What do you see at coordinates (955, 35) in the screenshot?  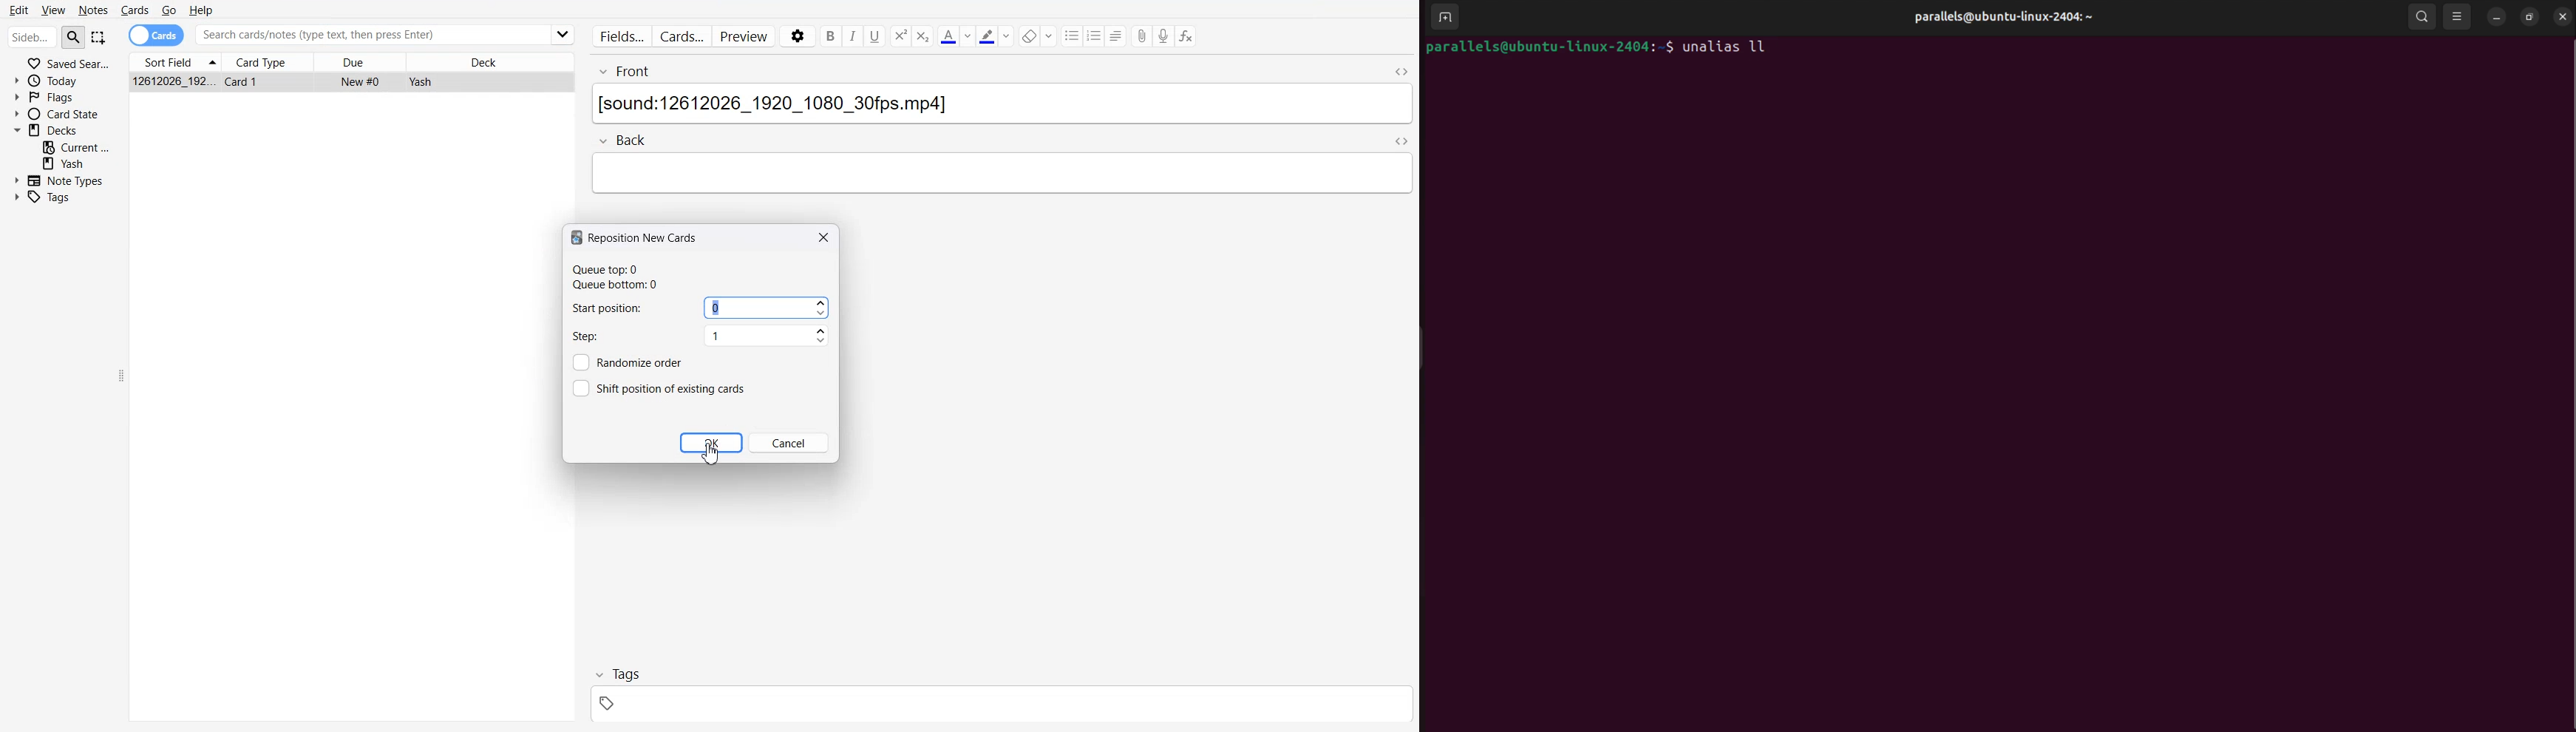 I see `Text Color` at bounding box center [955, 35].